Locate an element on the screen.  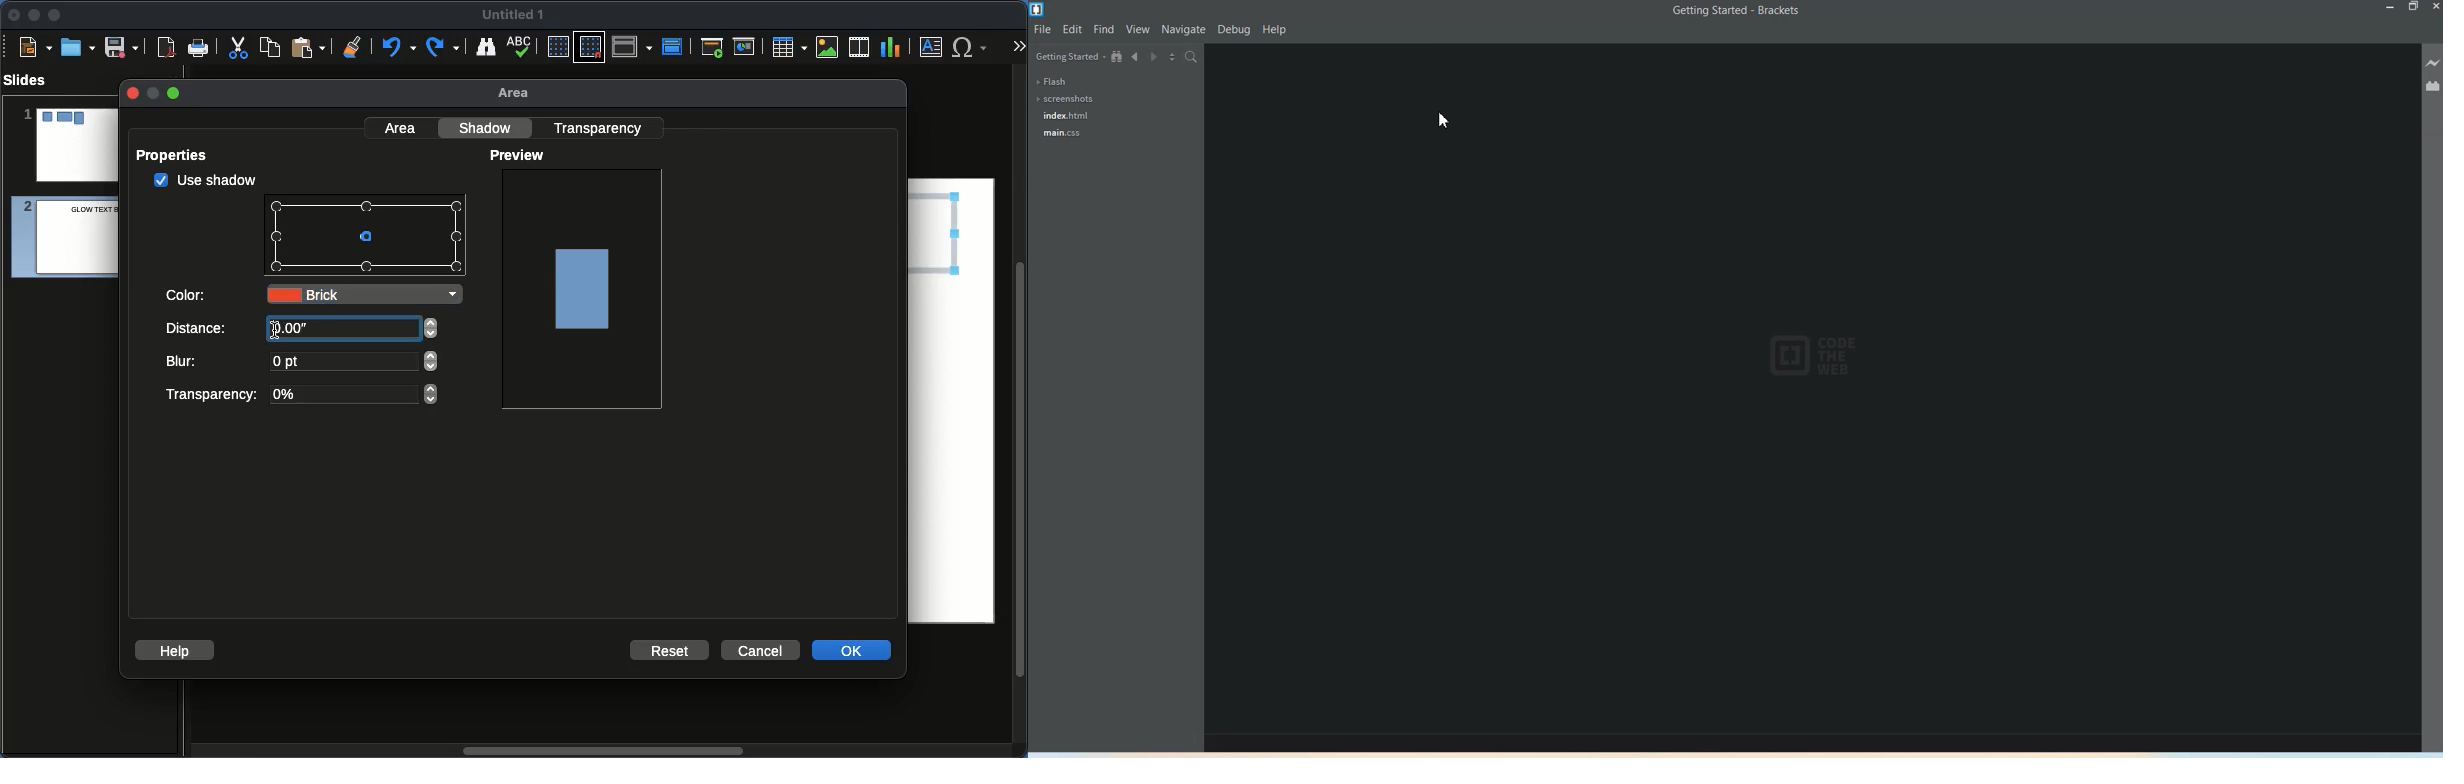
Area is located at coordinates (519, 94).